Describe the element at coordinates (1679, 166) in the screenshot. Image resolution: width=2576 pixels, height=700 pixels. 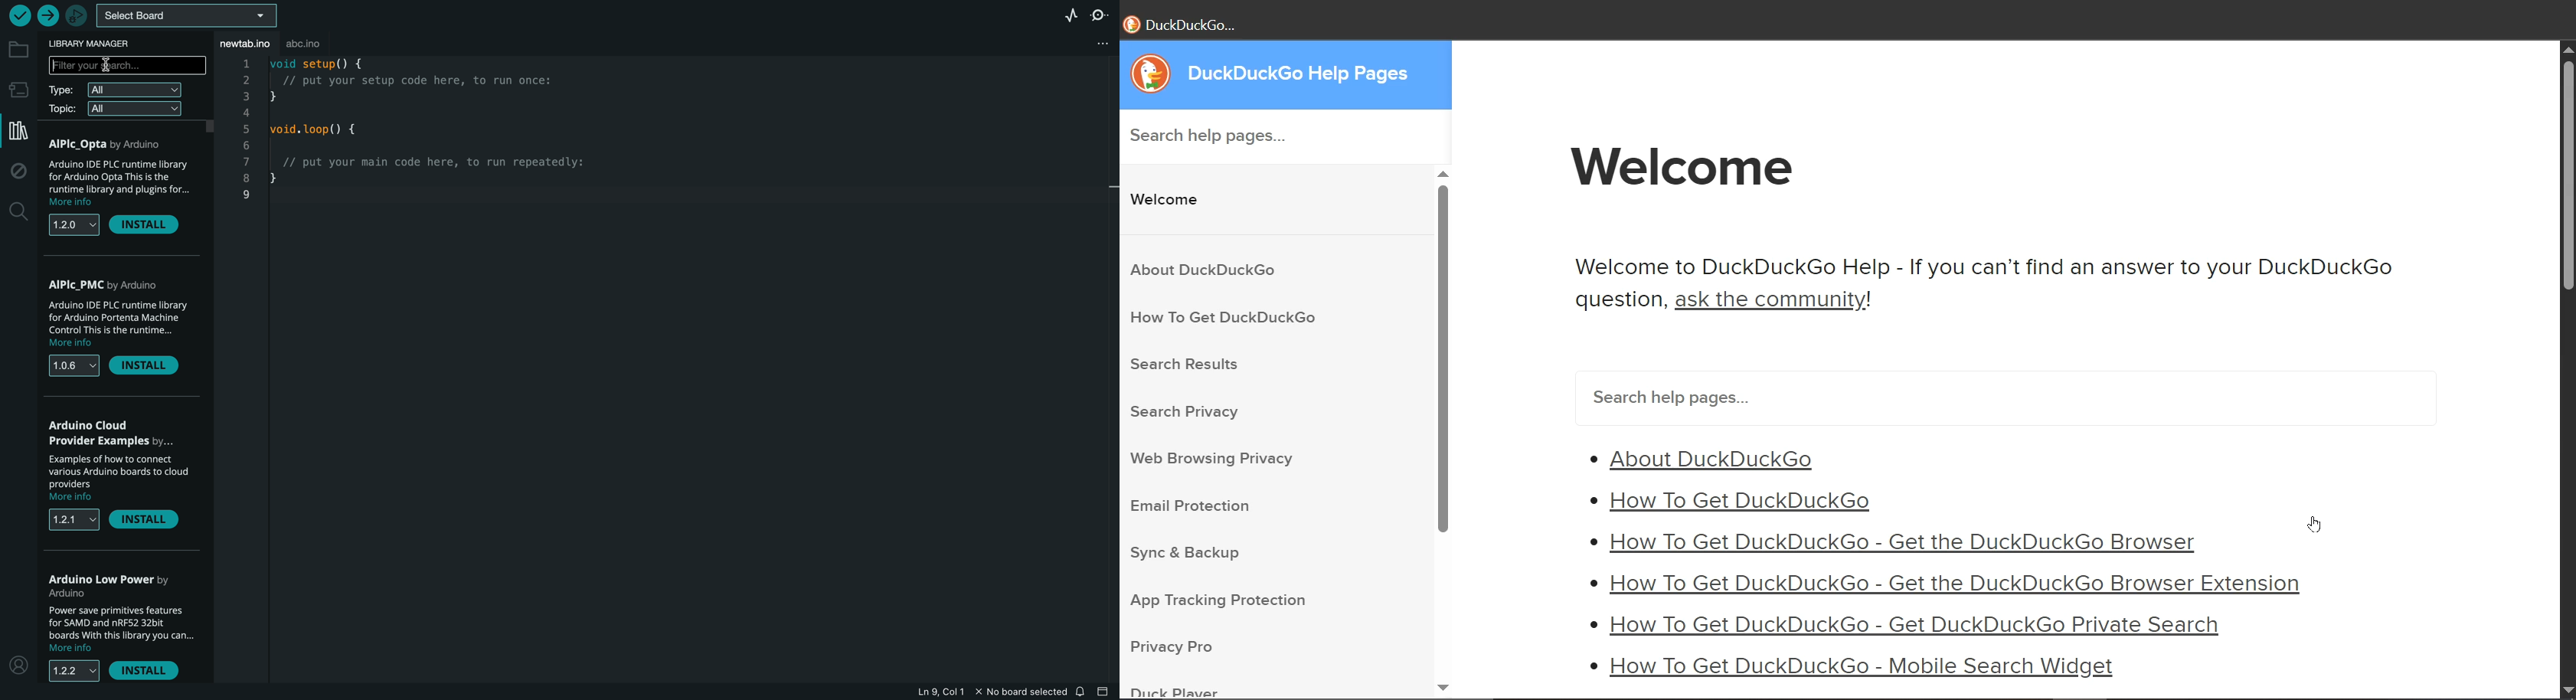
I see `Welcome` at that location.